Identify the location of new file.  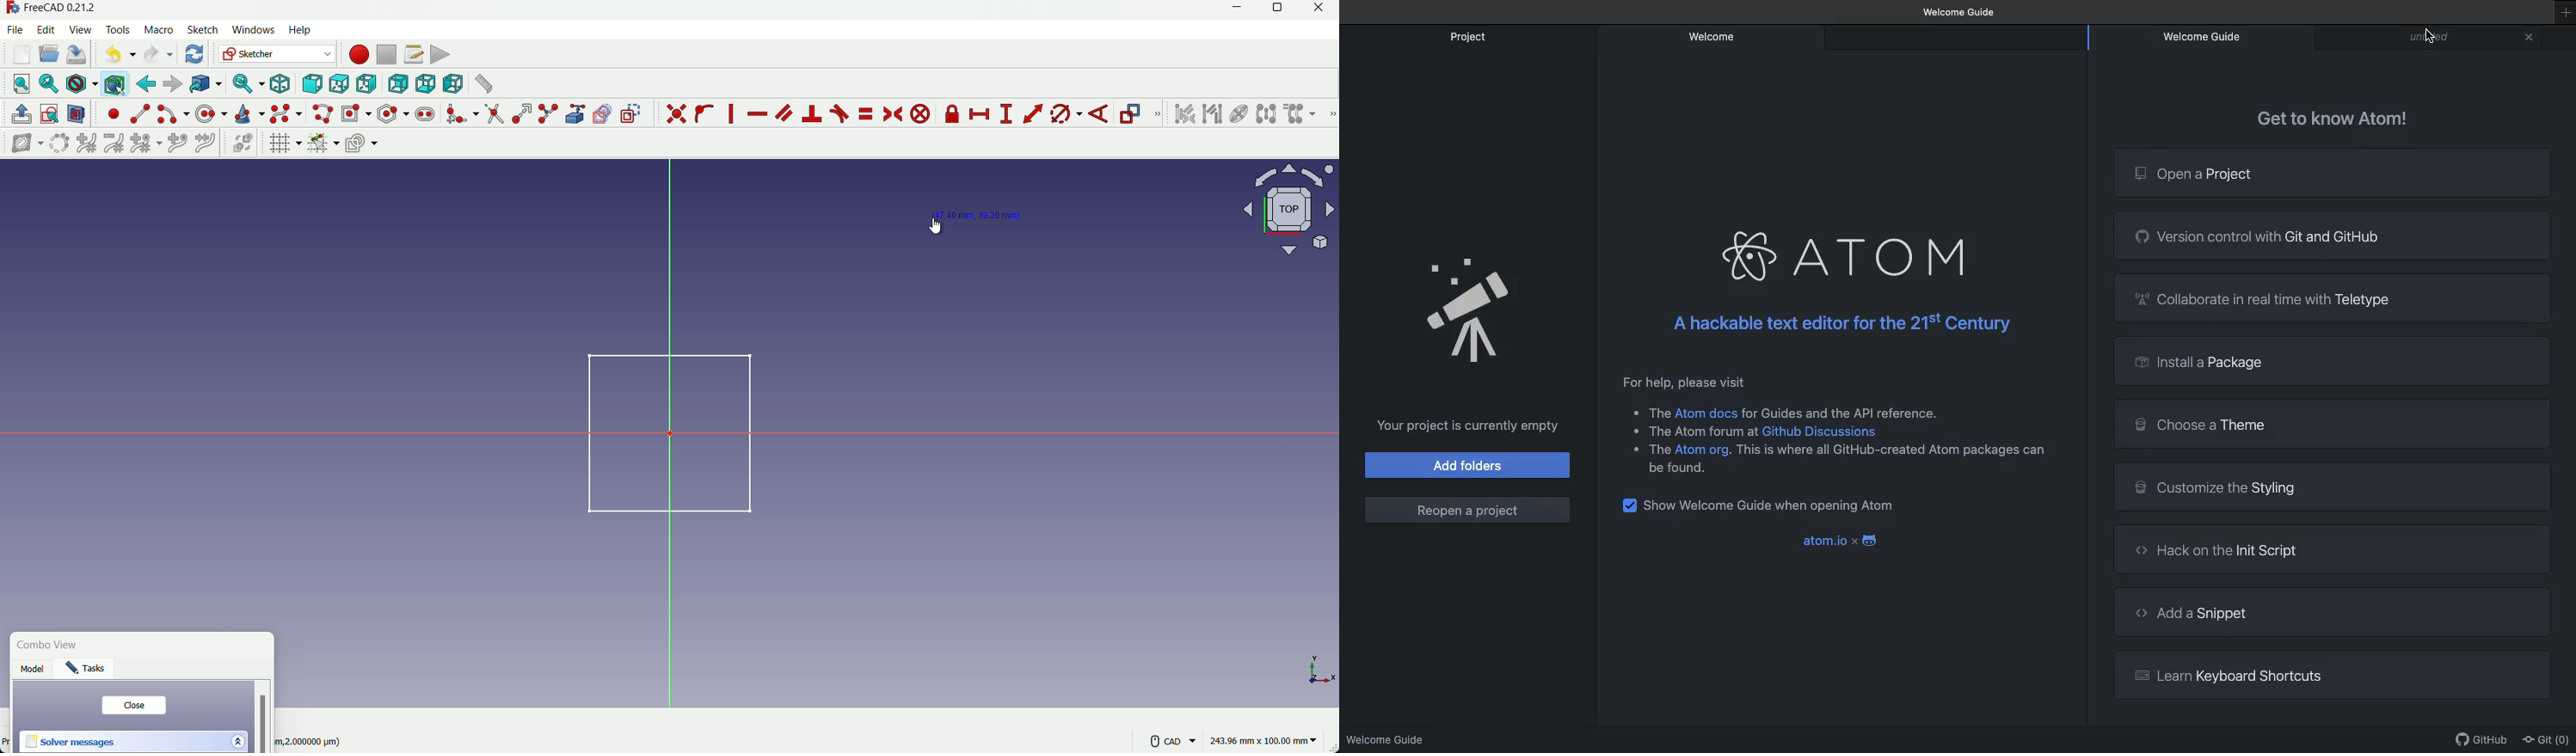
(22, 54).